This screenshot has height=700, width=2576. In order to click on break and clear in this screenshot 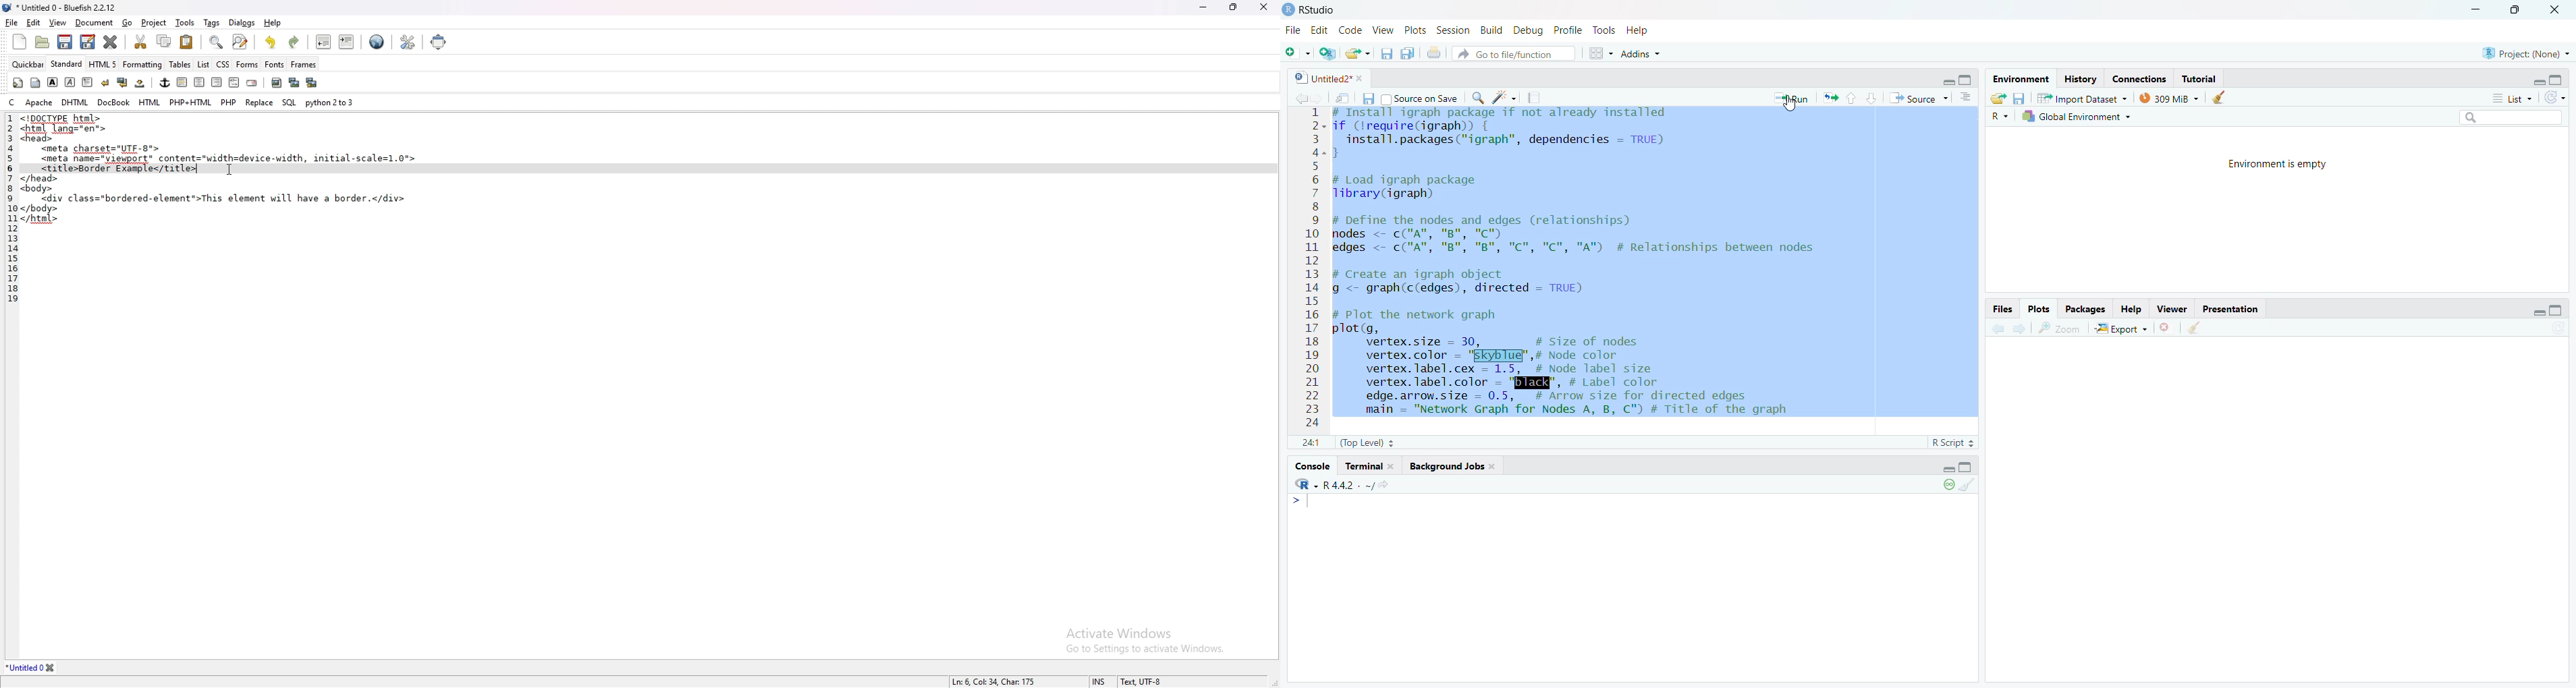, I will do `click(123, 83)`.